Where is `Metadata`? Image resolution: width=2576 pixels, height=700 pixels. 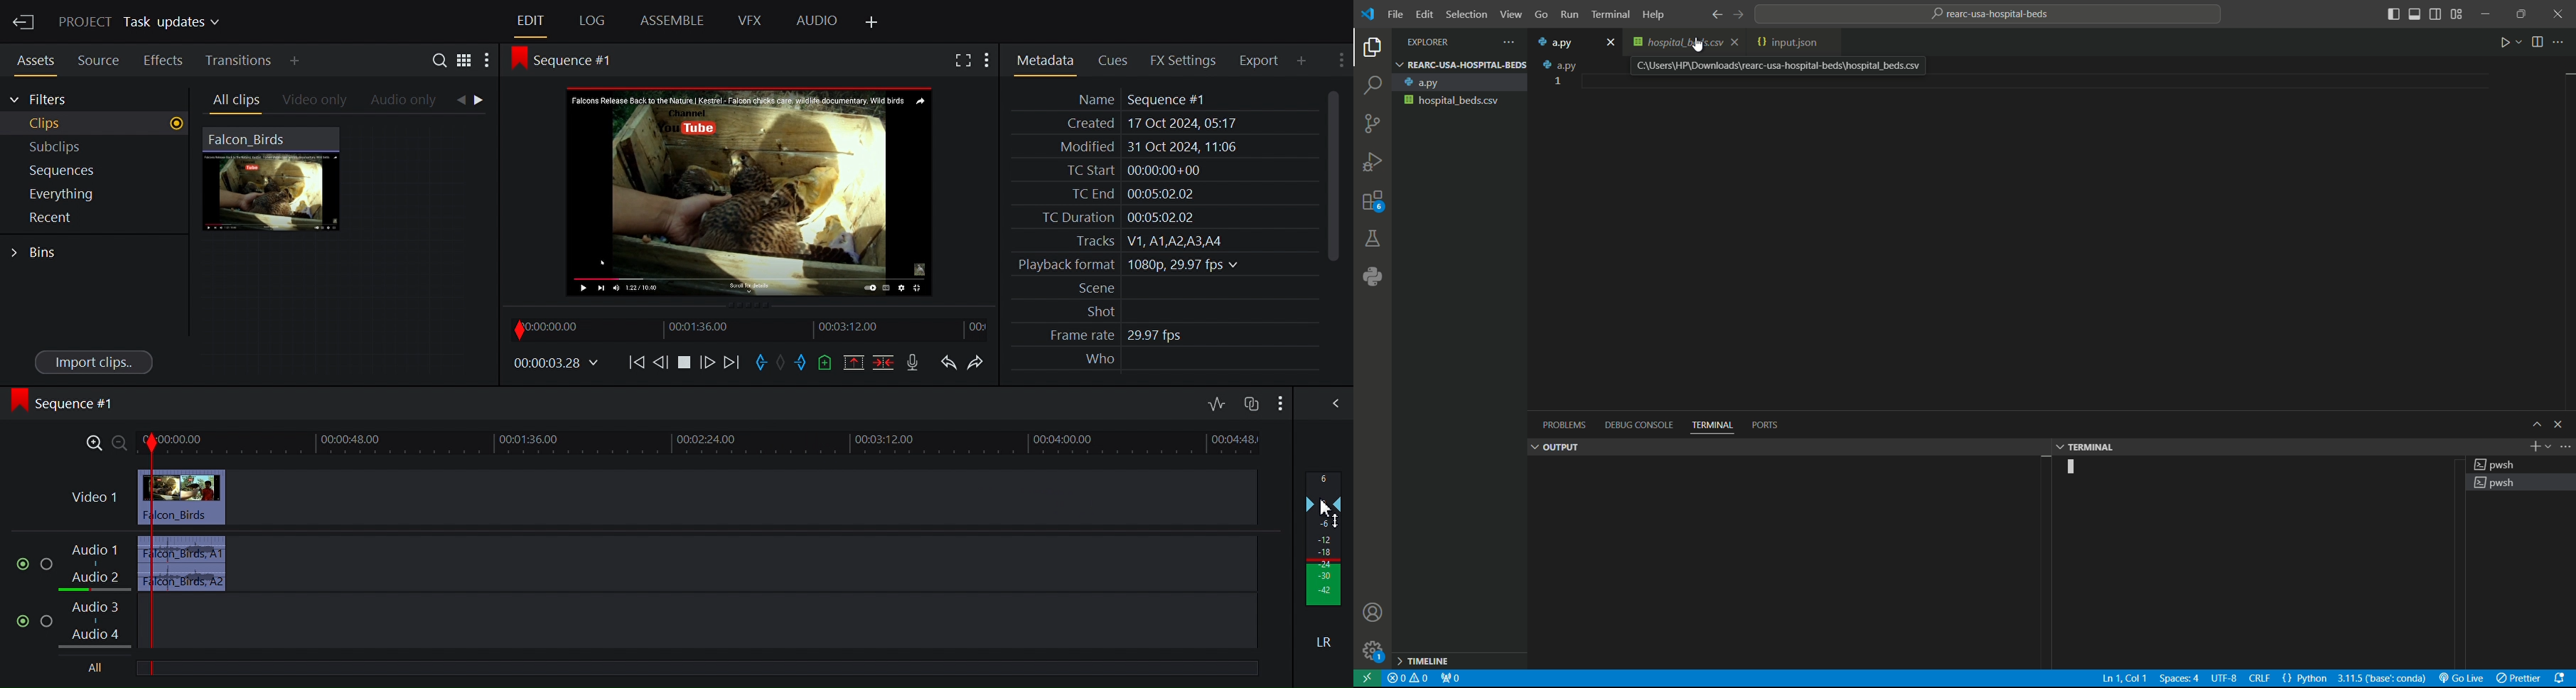 Metadata is located at coordinates (1045, 58).